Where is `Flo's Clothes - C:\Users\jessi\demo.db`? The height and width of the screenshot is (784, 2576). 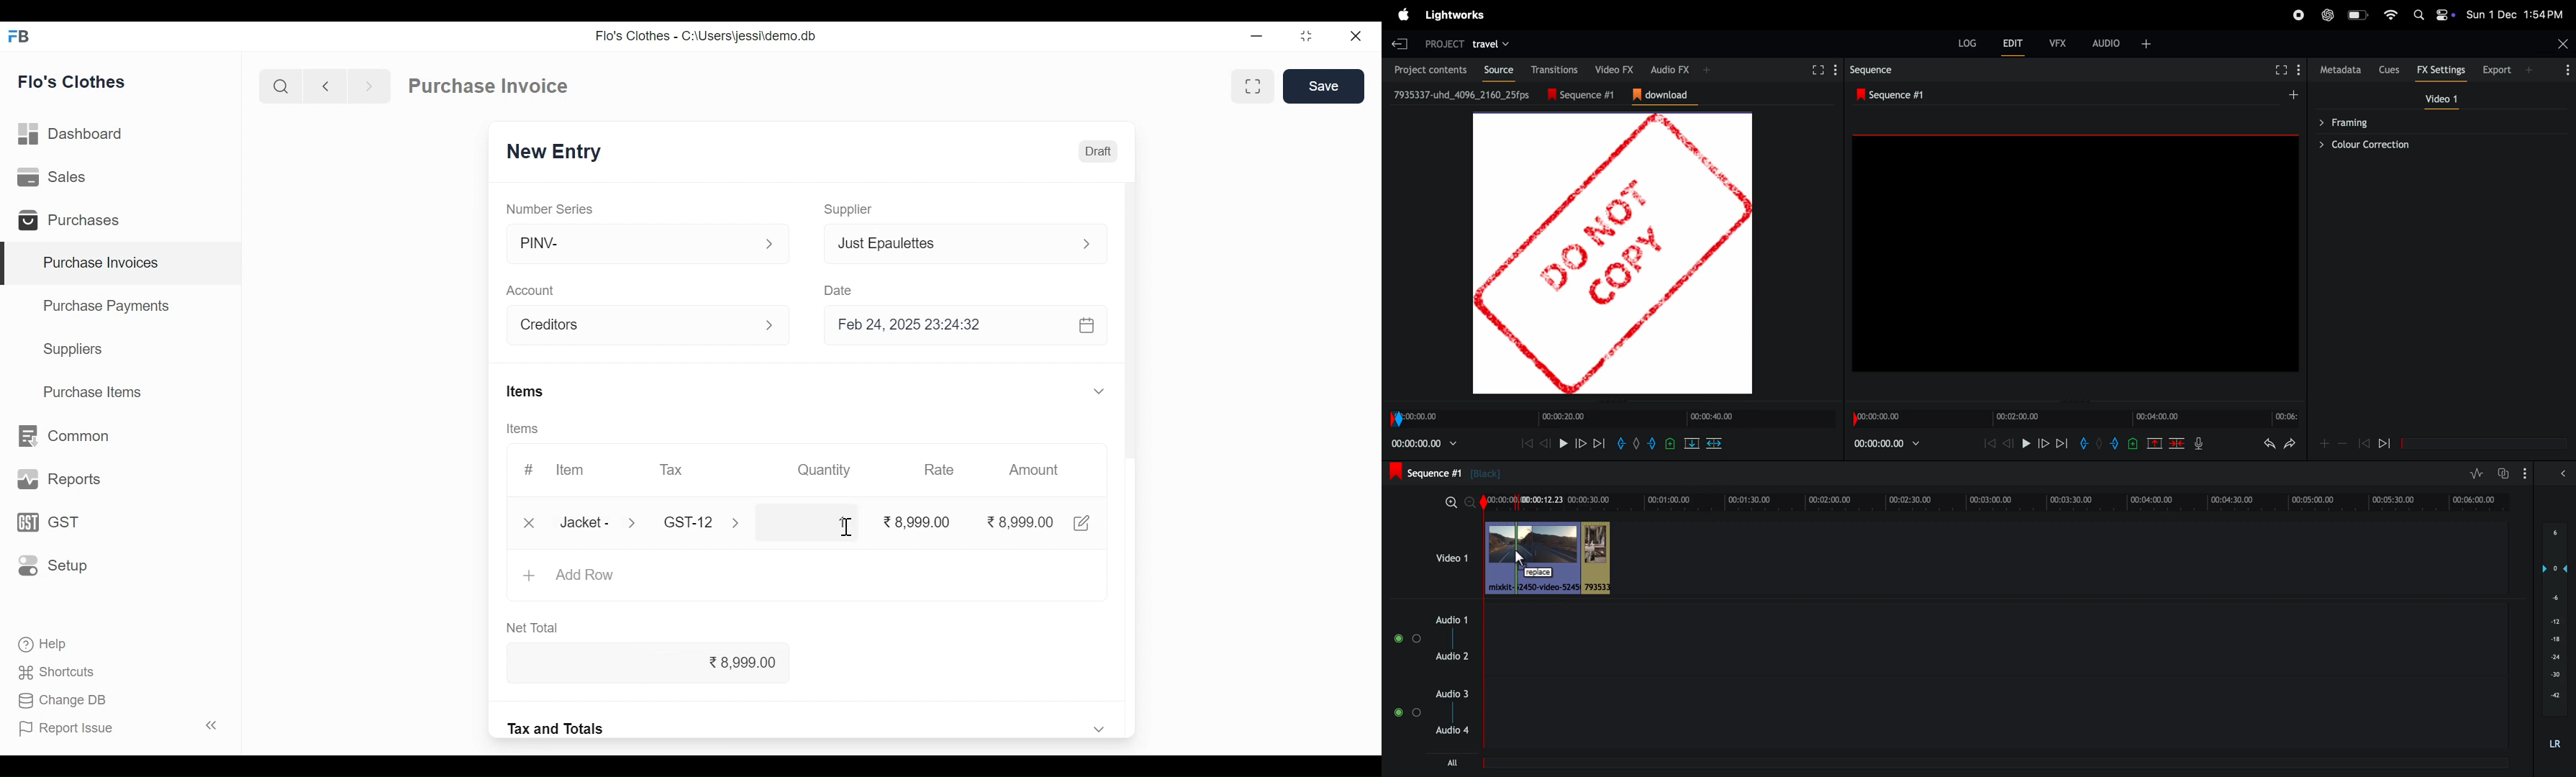 Flo's Clothes - C:\Users\jessi\demo.db is located at coordinates (708, 35).